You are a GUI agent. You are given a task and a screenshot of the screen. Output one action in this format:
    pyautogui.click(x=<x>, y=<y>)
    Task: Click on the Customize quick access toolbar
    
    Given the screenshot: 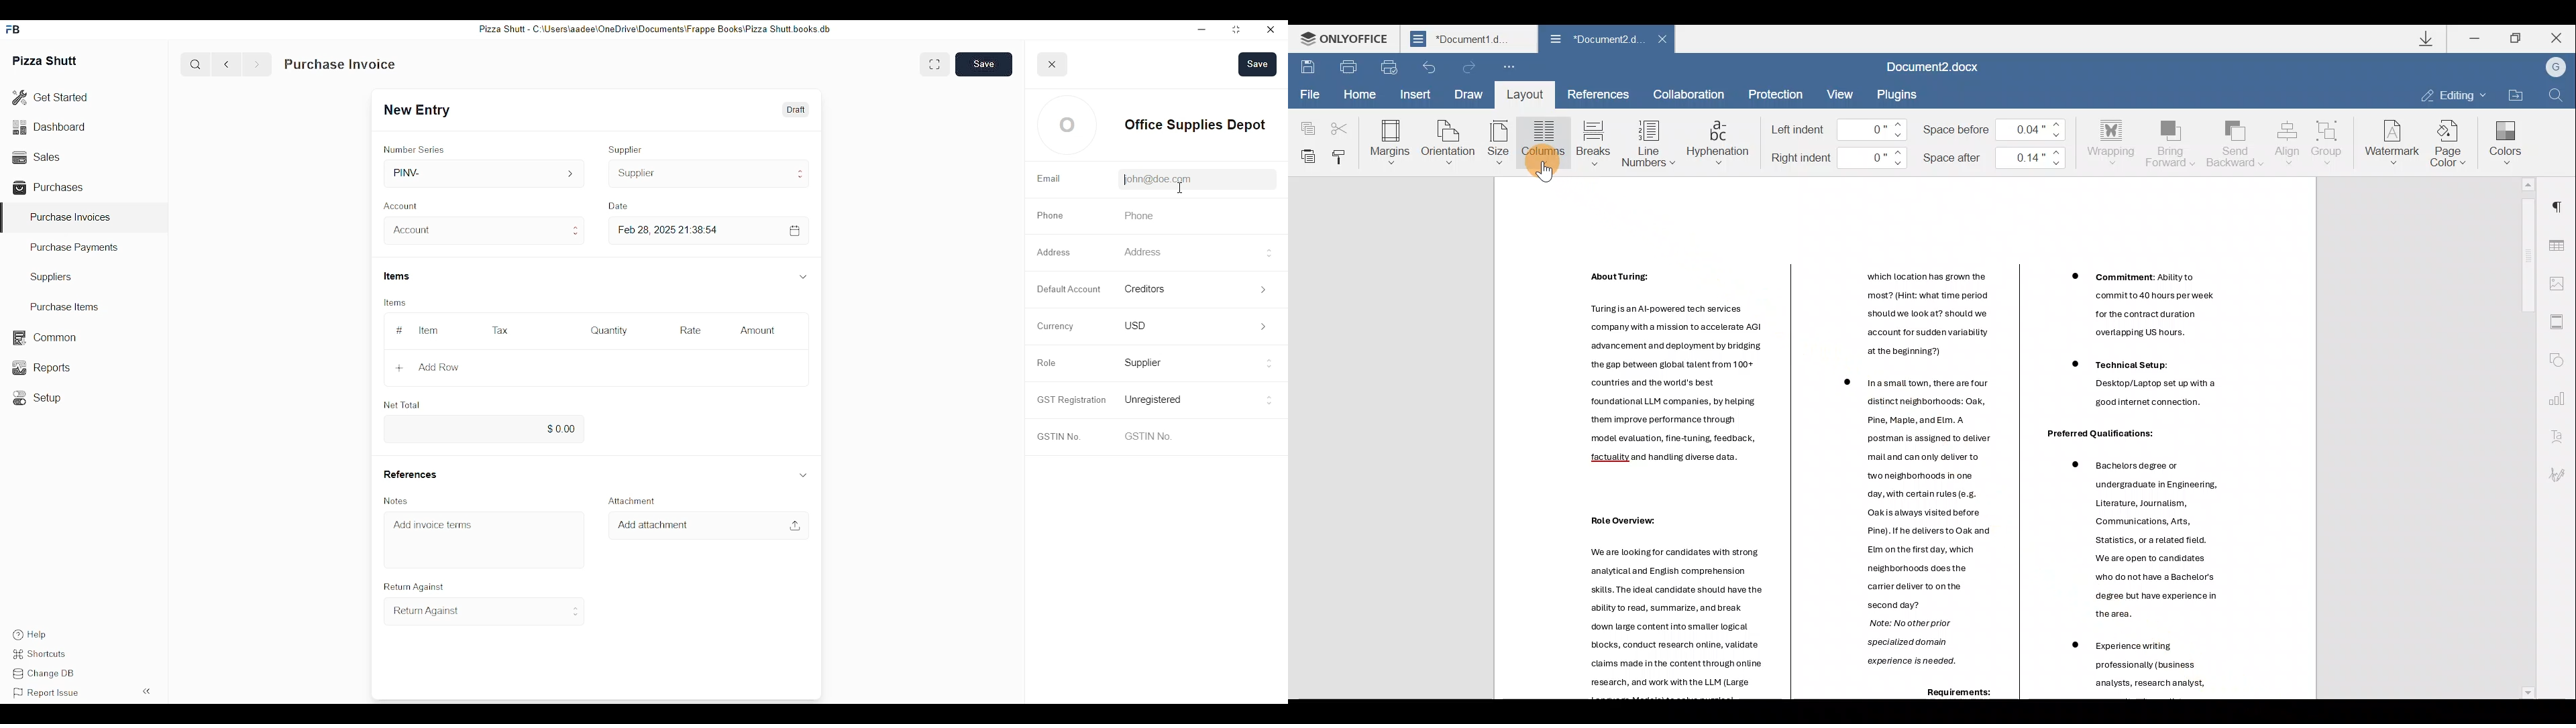 What is the action you would take?
    pyautogui.click(x=1509, y=68)
    